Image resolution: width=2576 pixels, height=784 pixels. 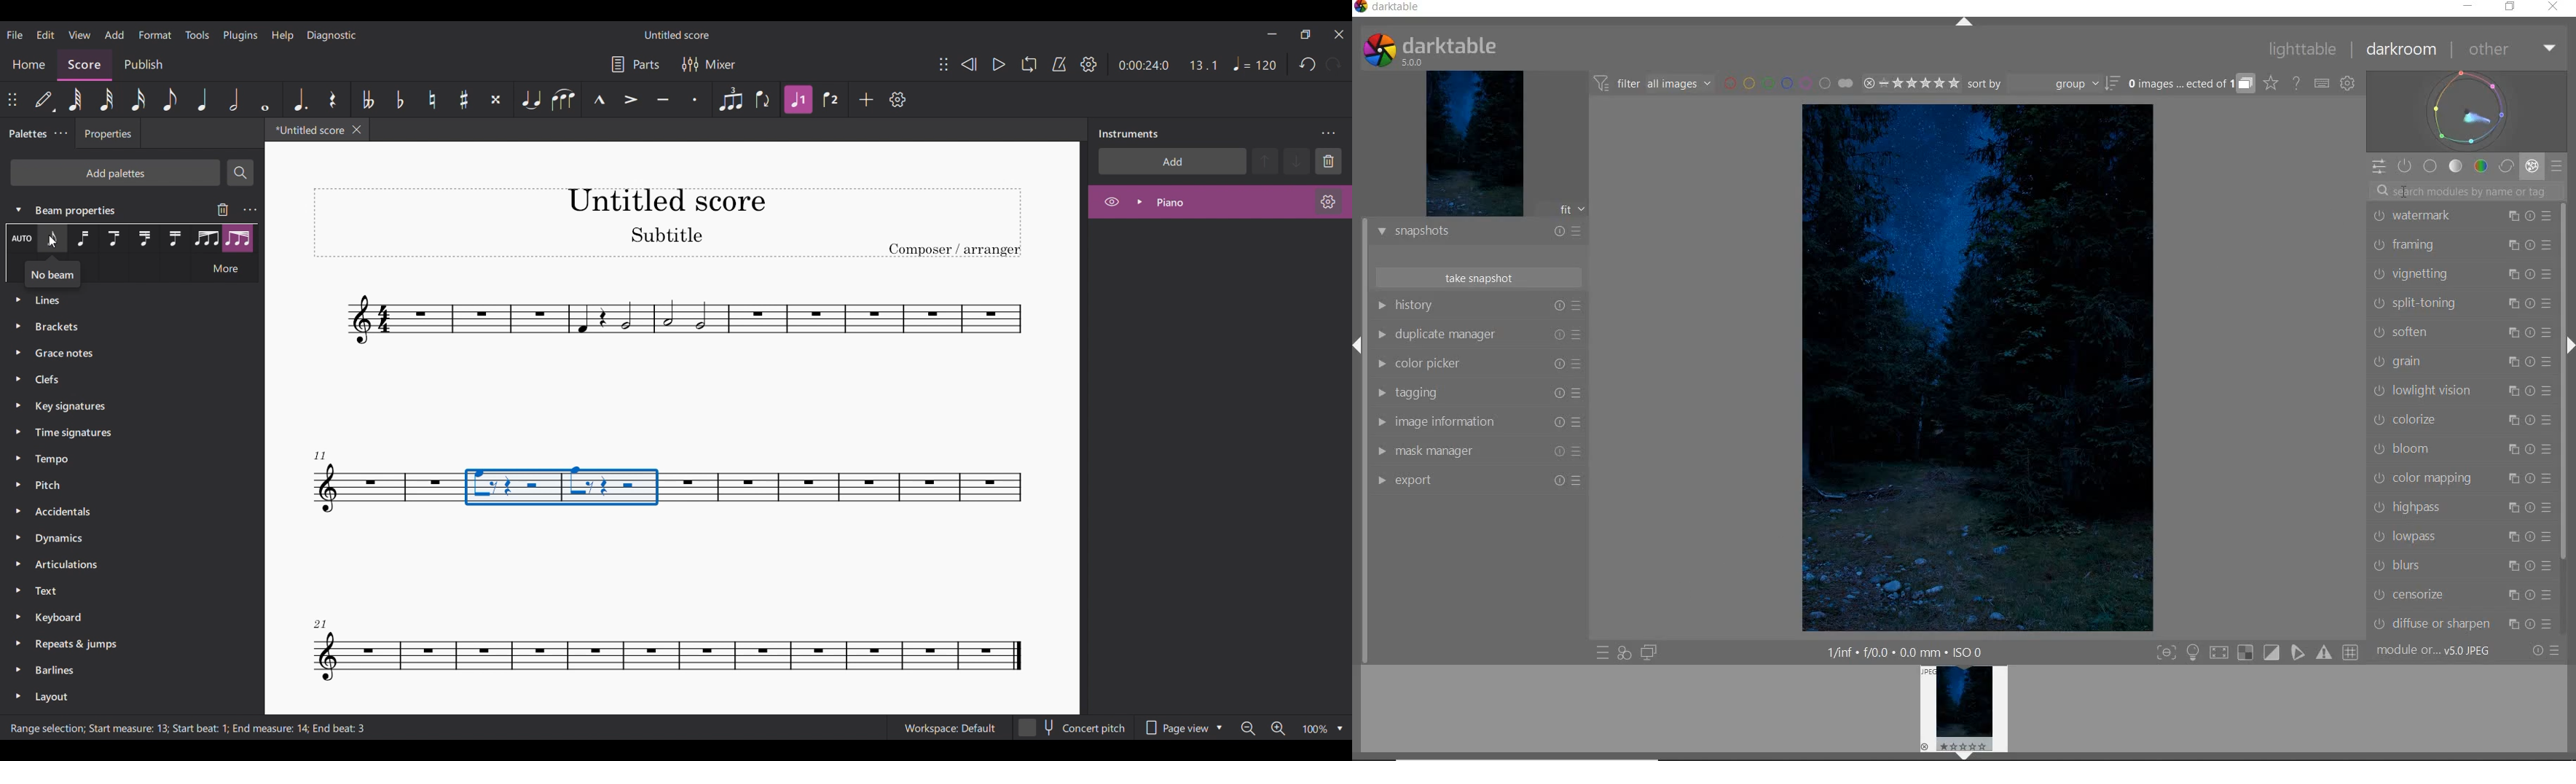 What do you see at coordinates (2401, 50) in the screenshot?
I see `DARKROOM` at bounding box center [2401, 50].